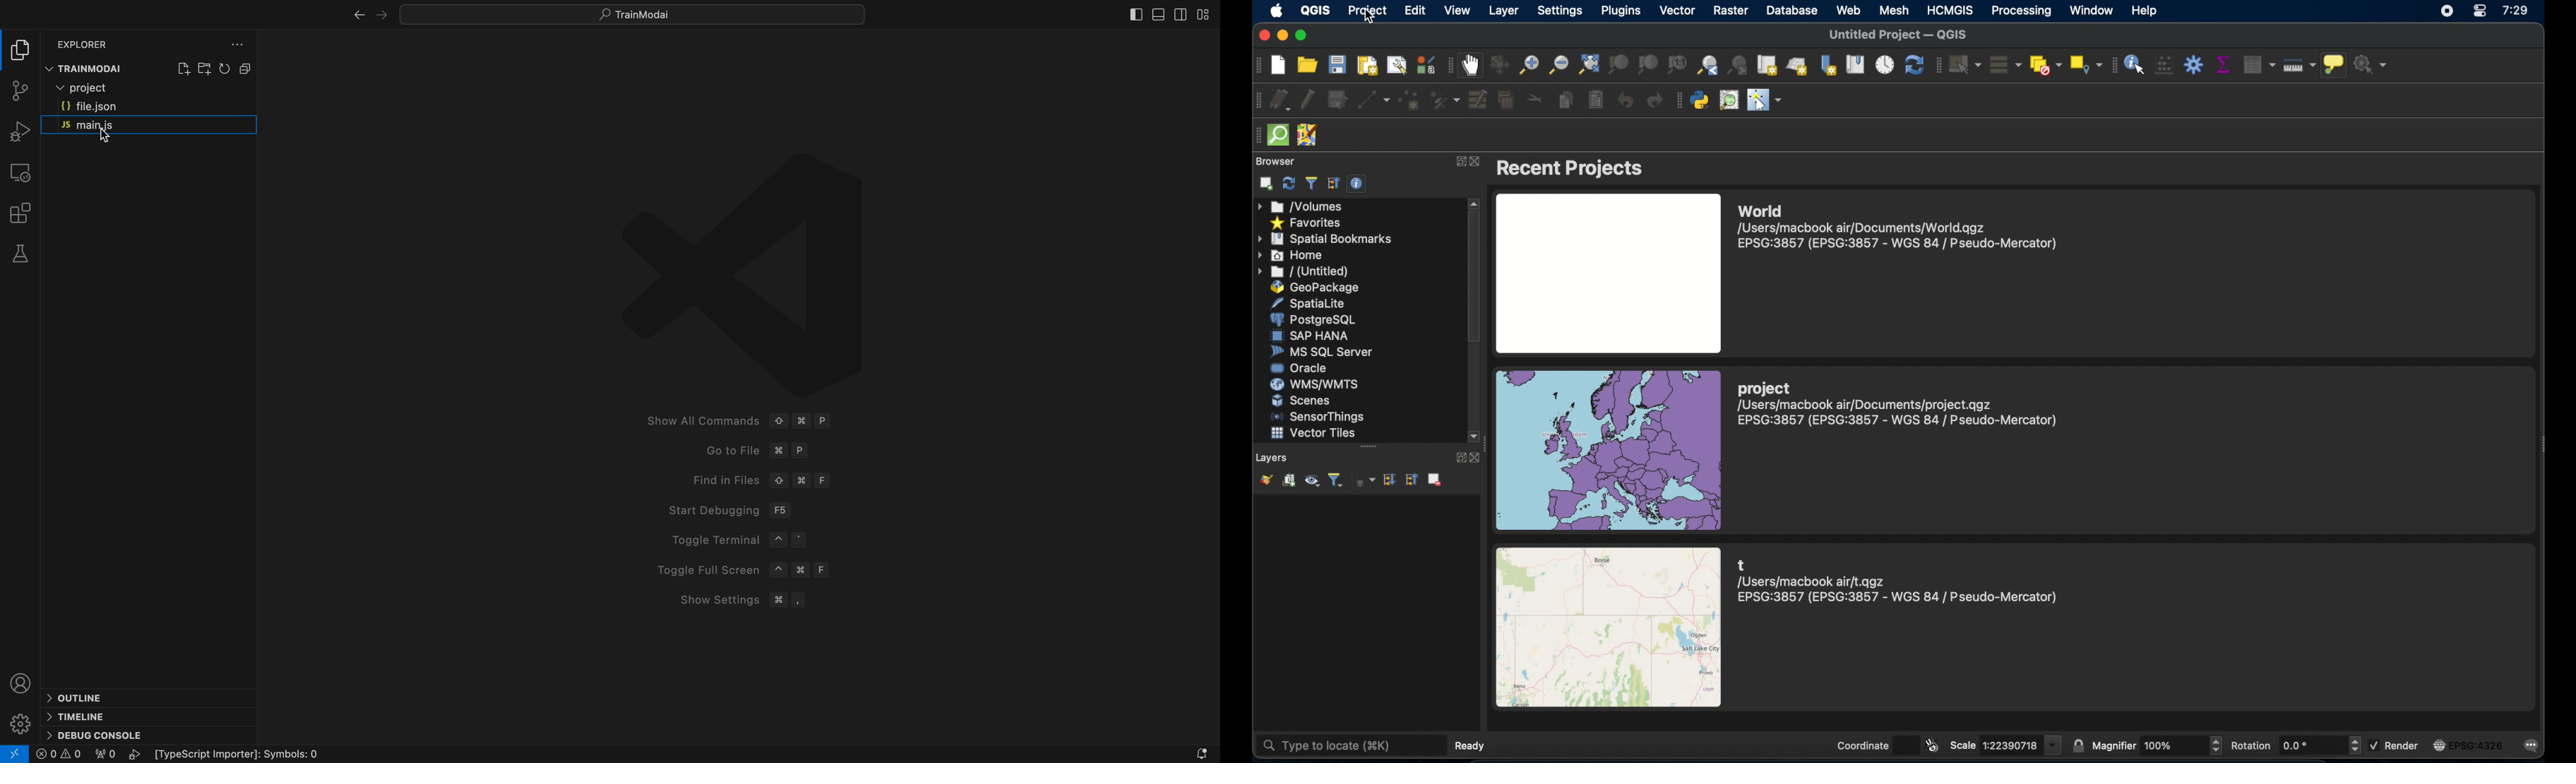  I want to click on open attribute table, so click(2260, 63).